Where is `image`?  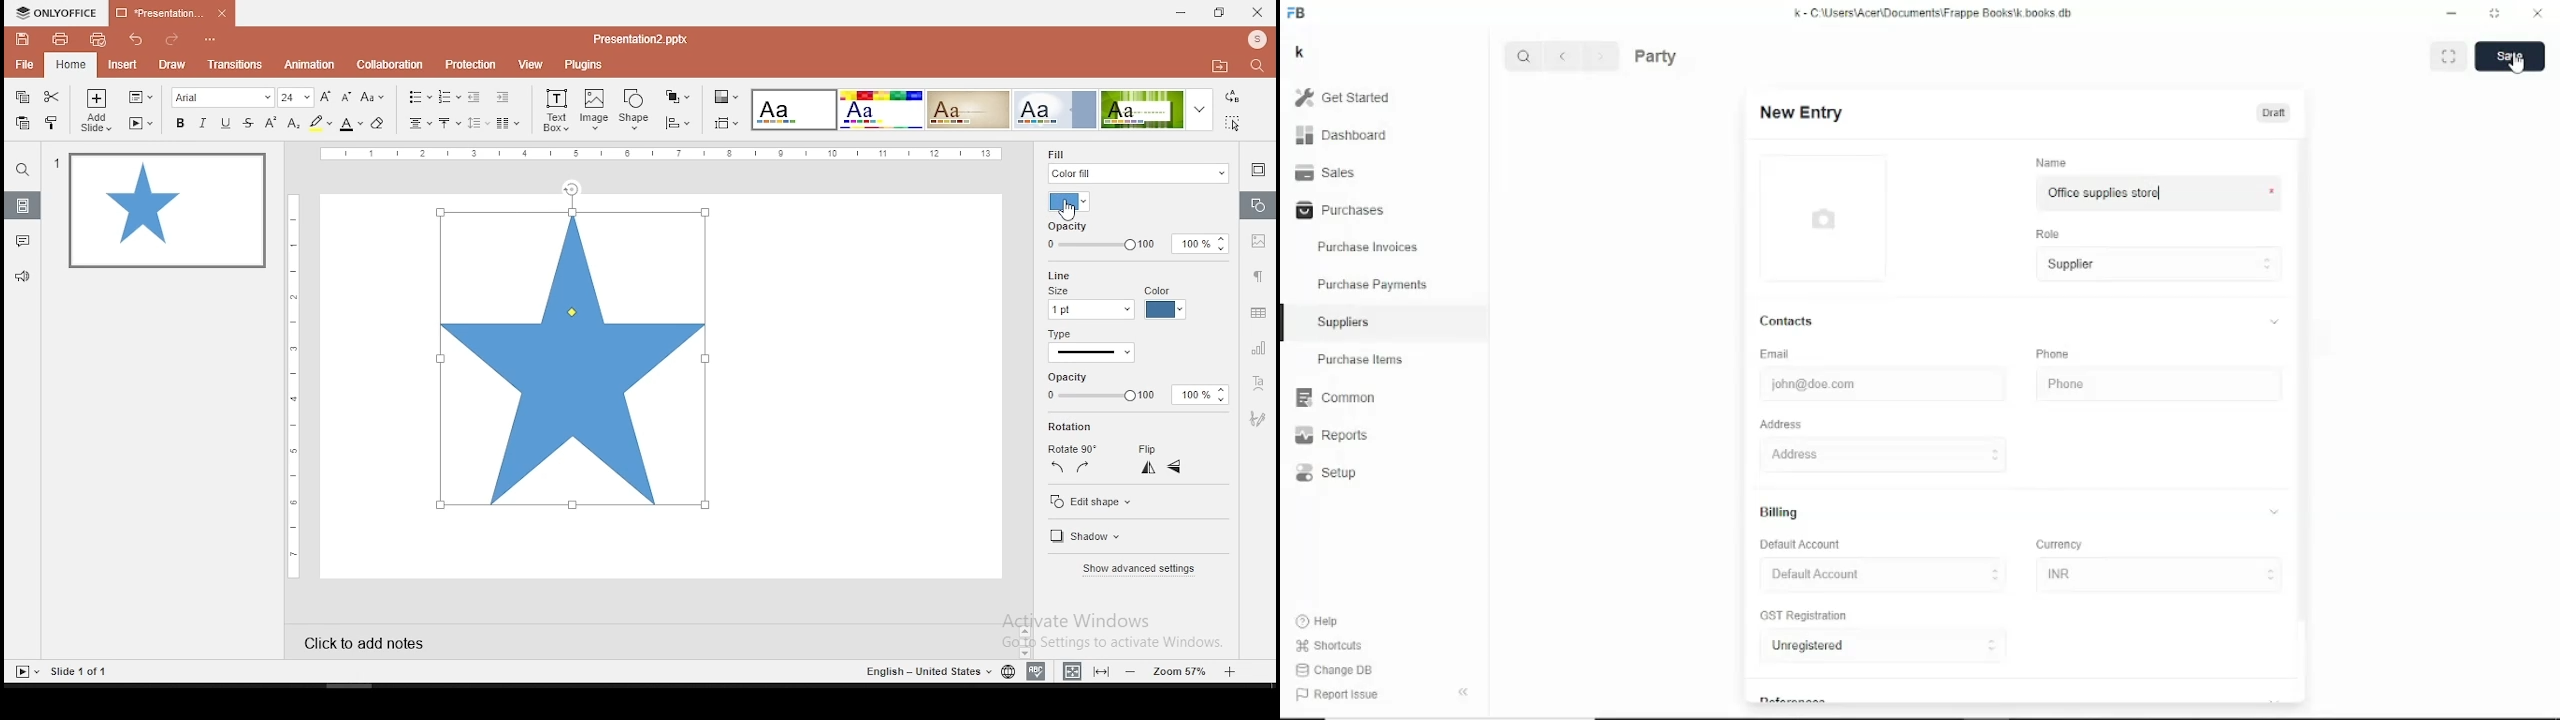 image is located at coordinates (595, 109).